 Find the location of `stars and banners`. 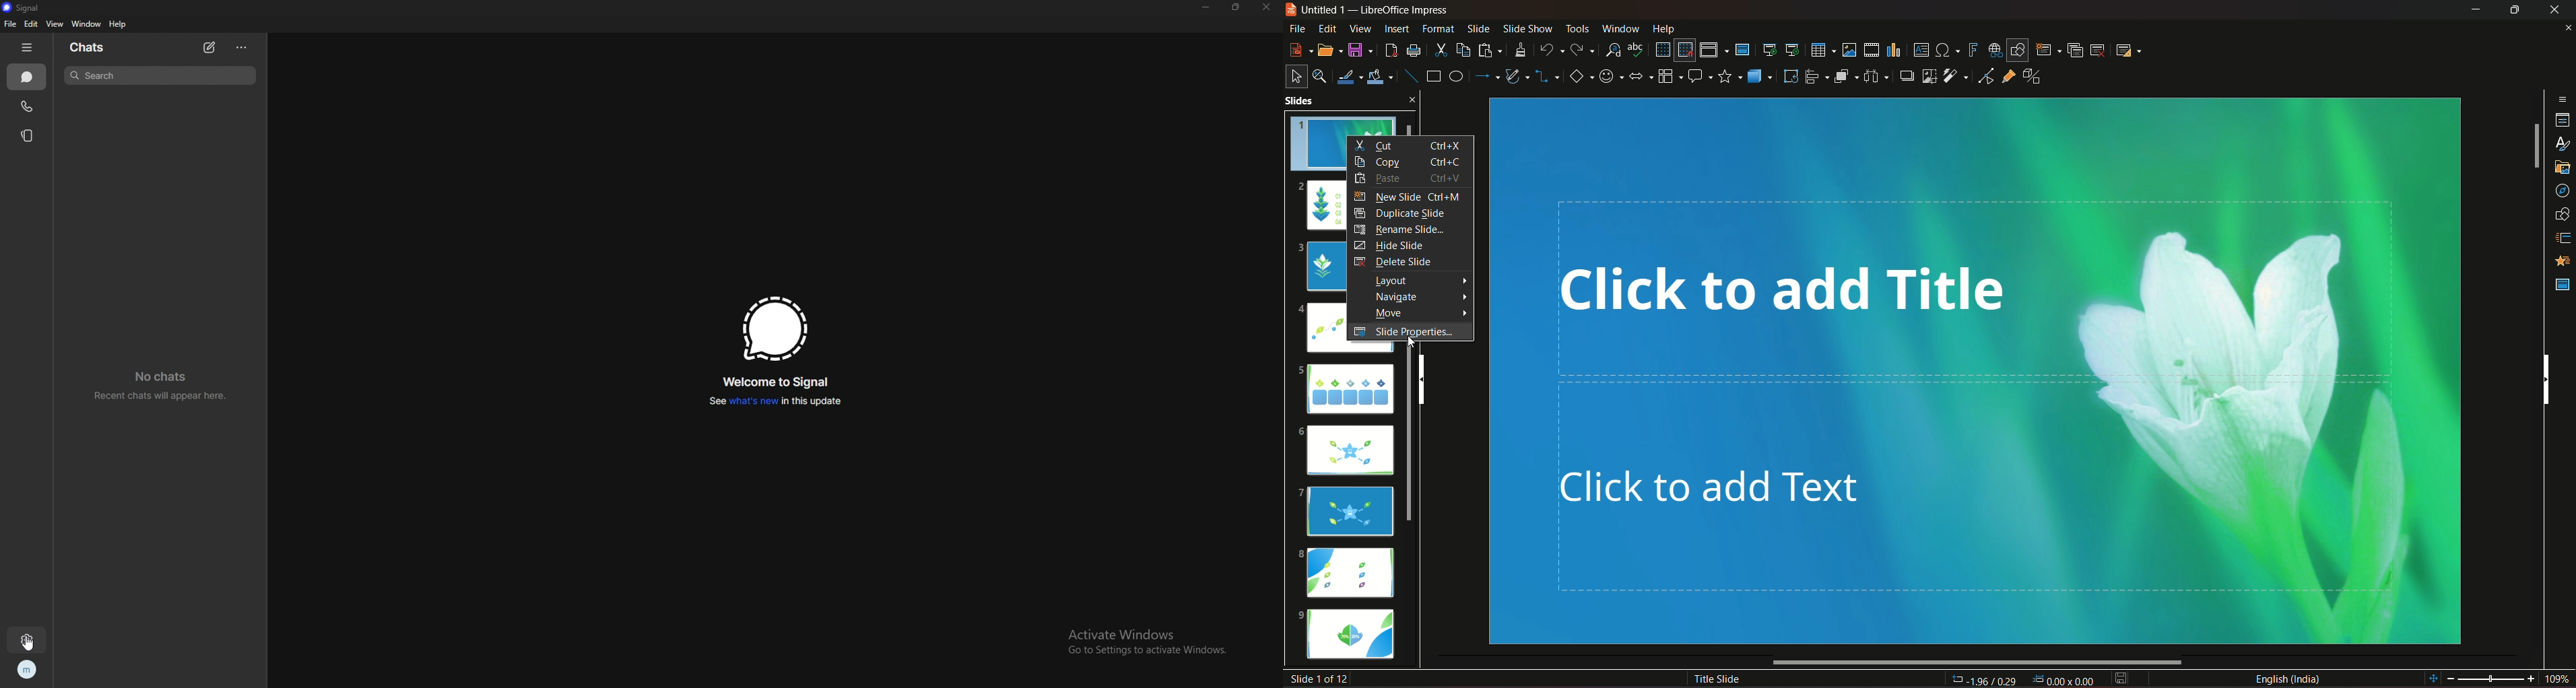

stars and banners is located at coordinates (1730, 75).